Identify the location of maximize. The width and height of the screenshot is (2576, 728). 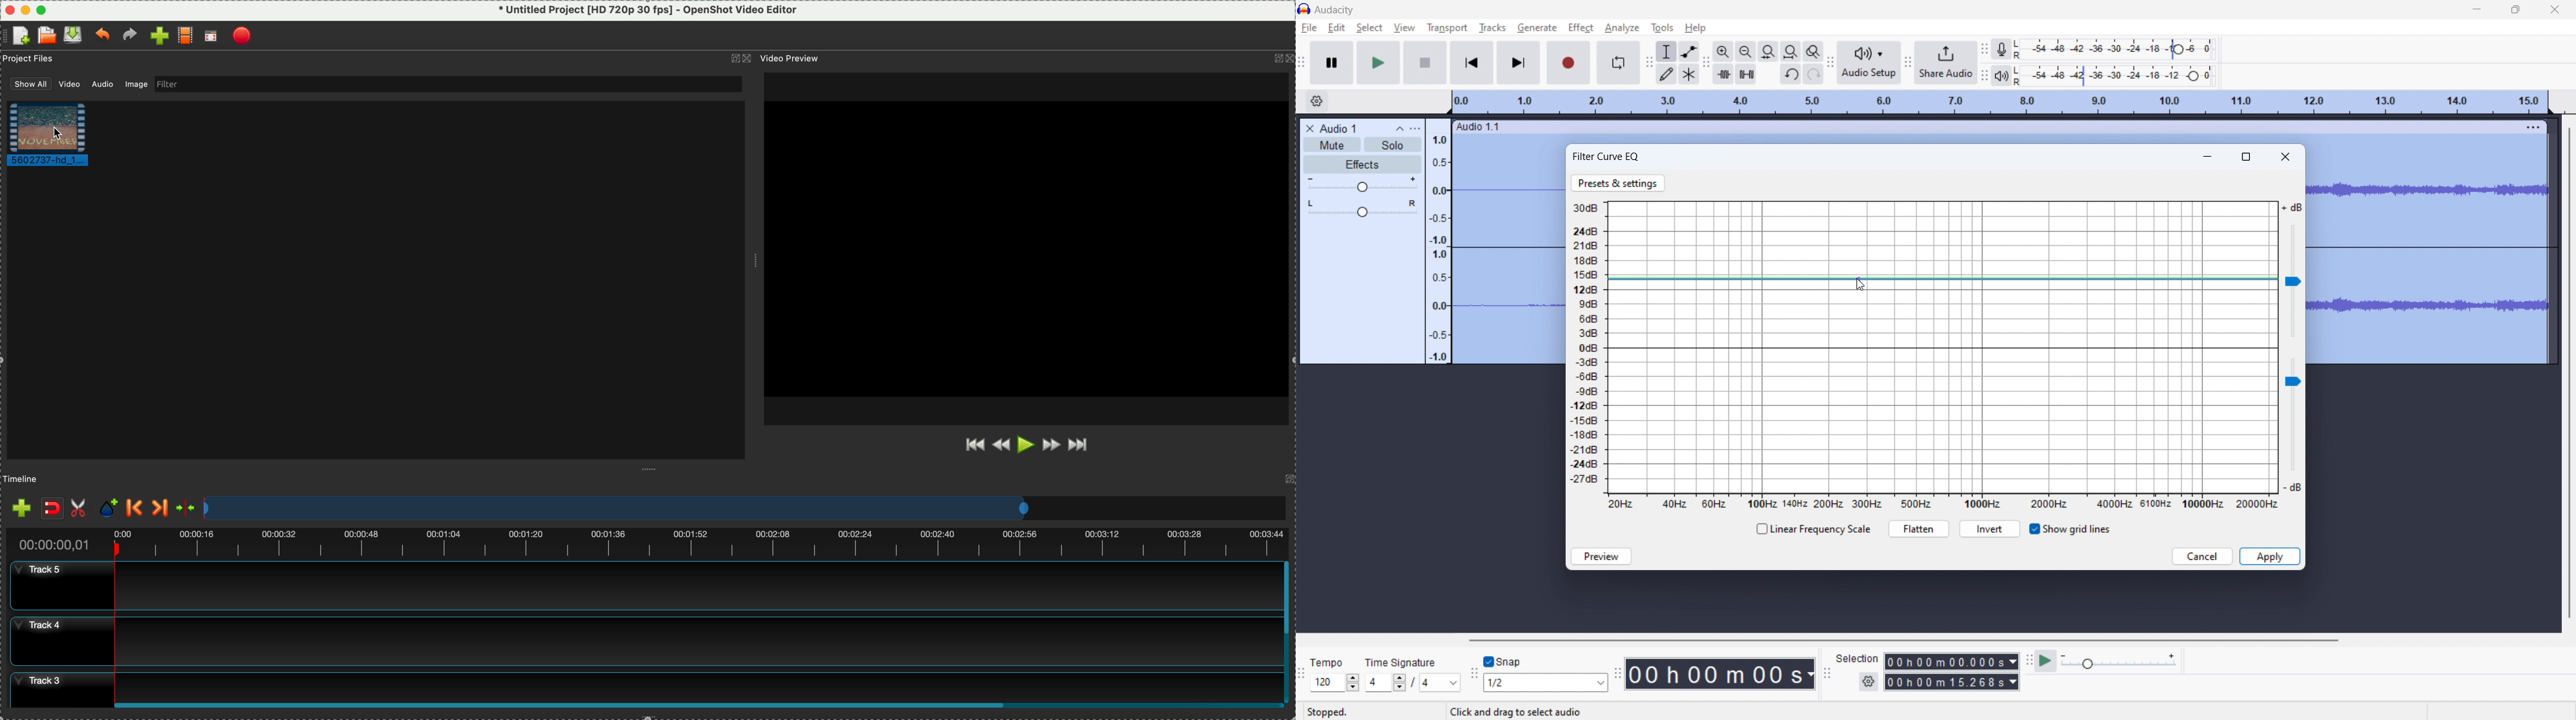
(2515, 9).